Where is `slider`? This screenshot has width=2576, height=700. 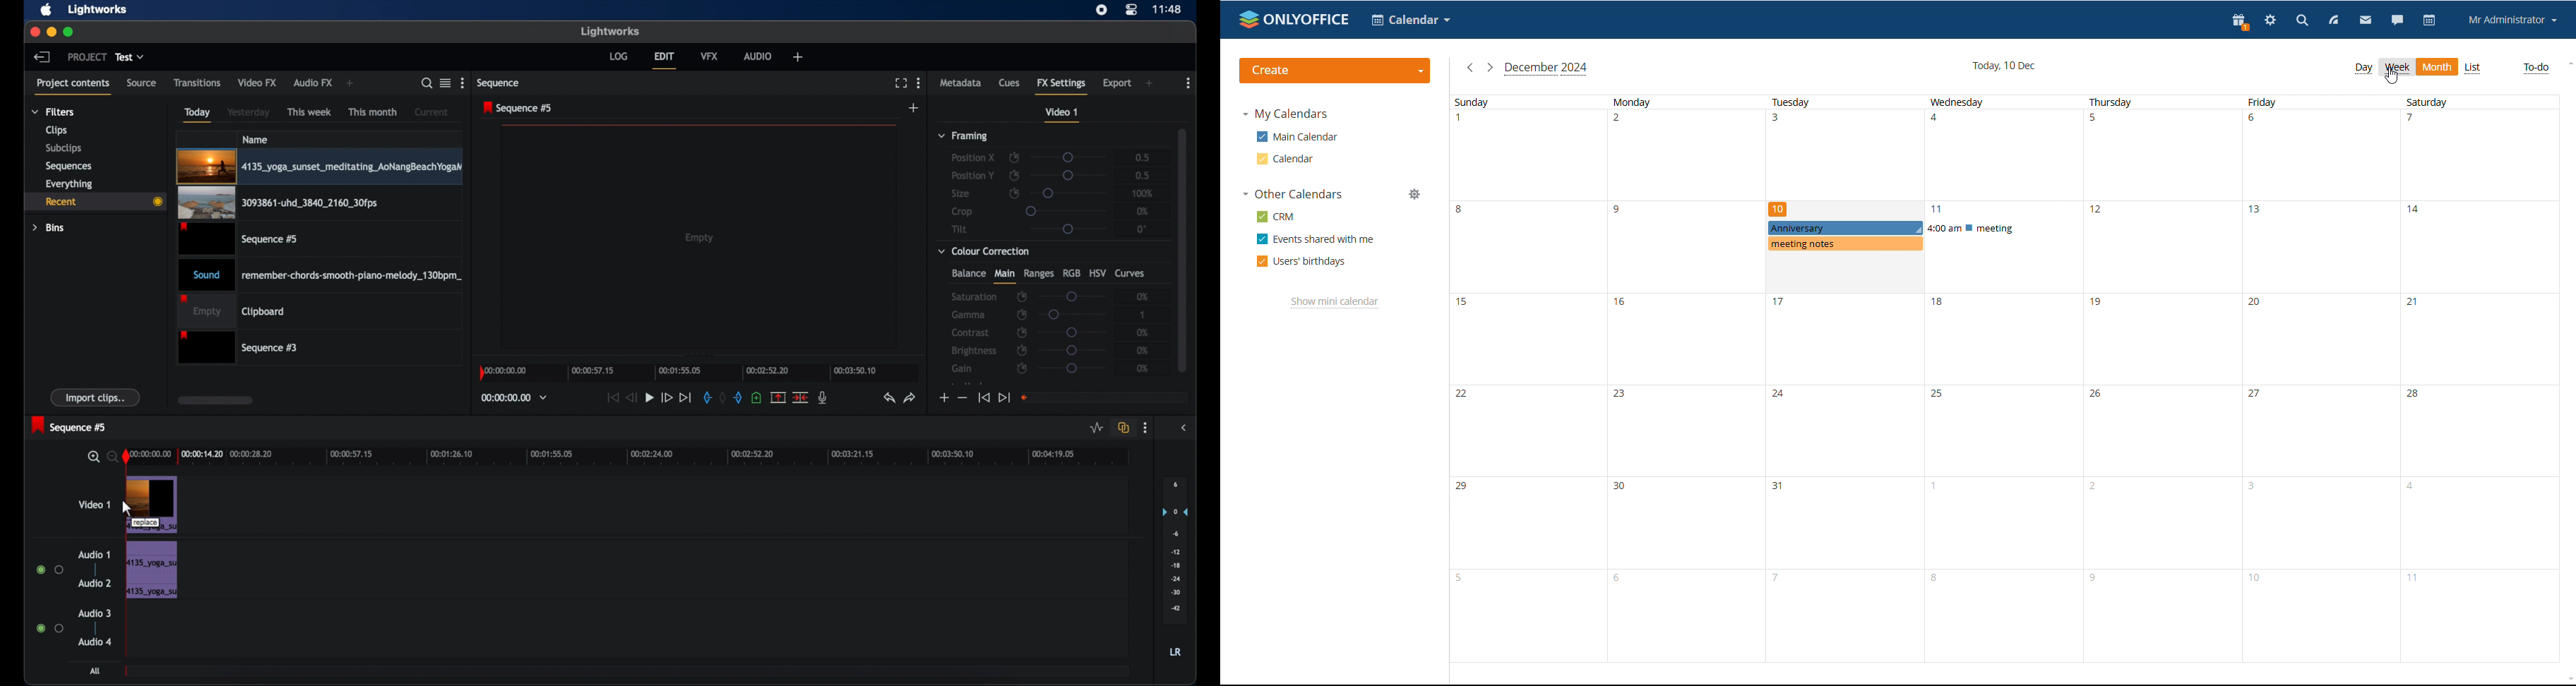 slider is located at coordinates (1067, 210).